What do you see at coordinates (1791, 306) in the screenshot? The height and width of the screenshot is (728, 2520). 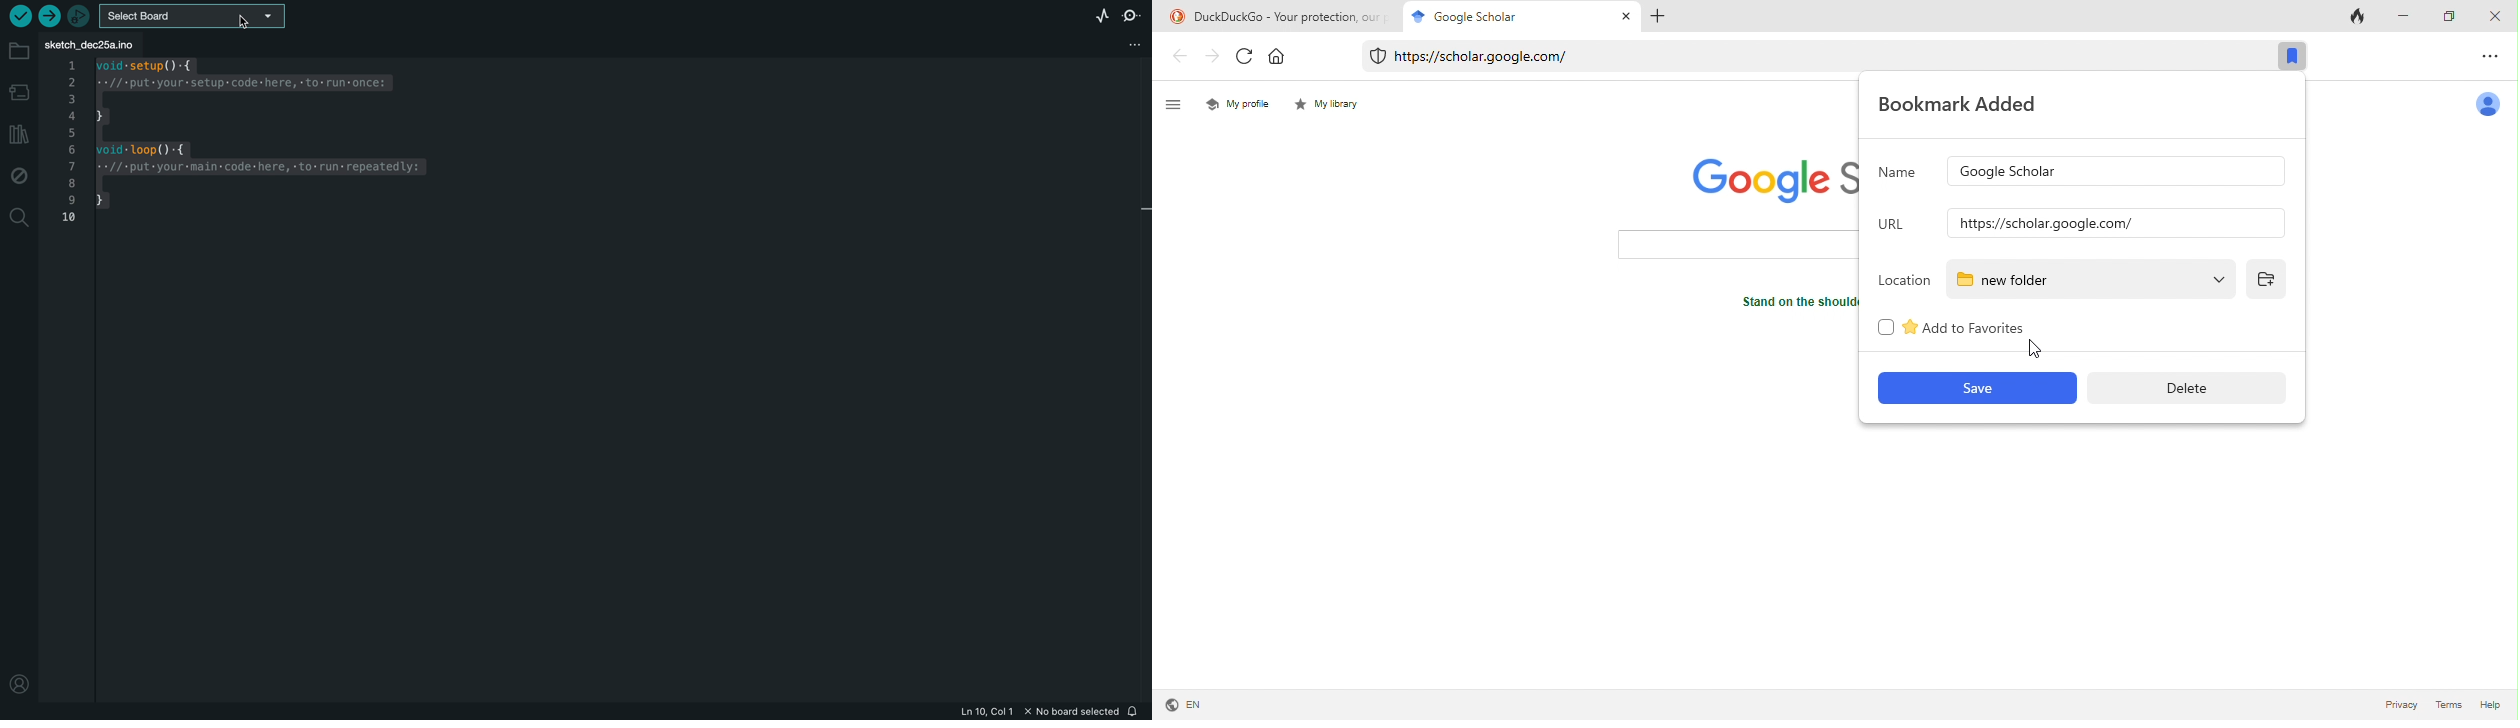 I see `text` at bounding box center [1791, 306].